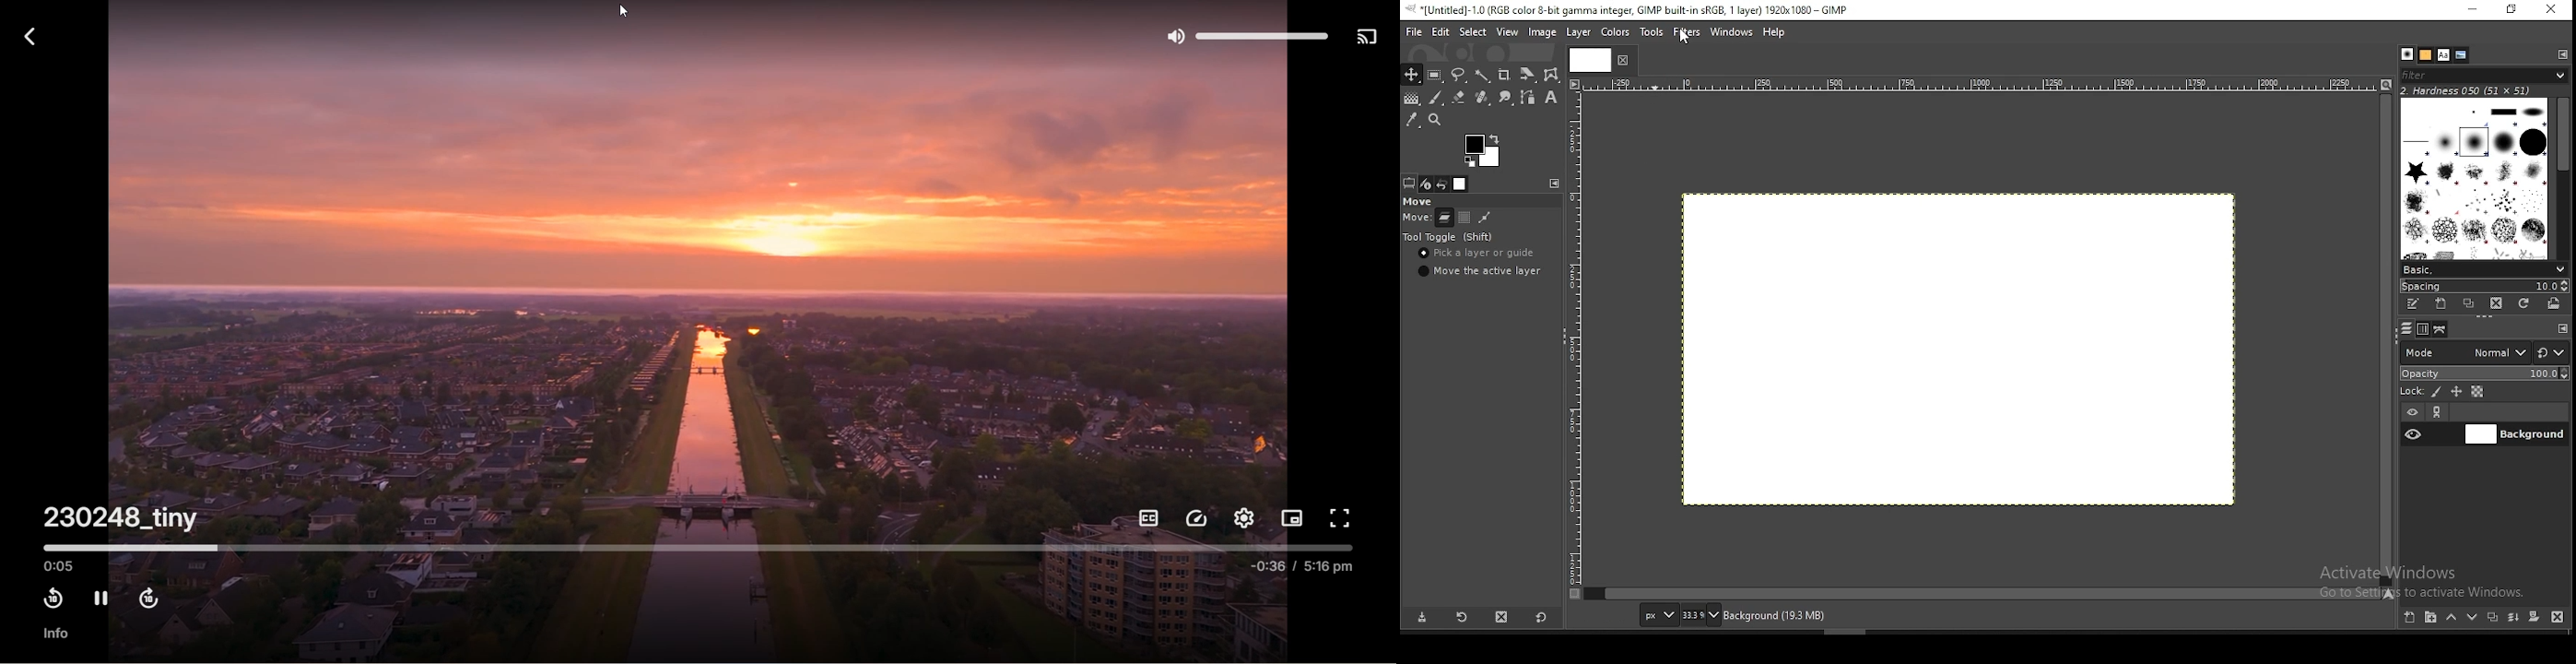 The image size is (2576, 672). I want to click on undo history, so click(1442, 184).